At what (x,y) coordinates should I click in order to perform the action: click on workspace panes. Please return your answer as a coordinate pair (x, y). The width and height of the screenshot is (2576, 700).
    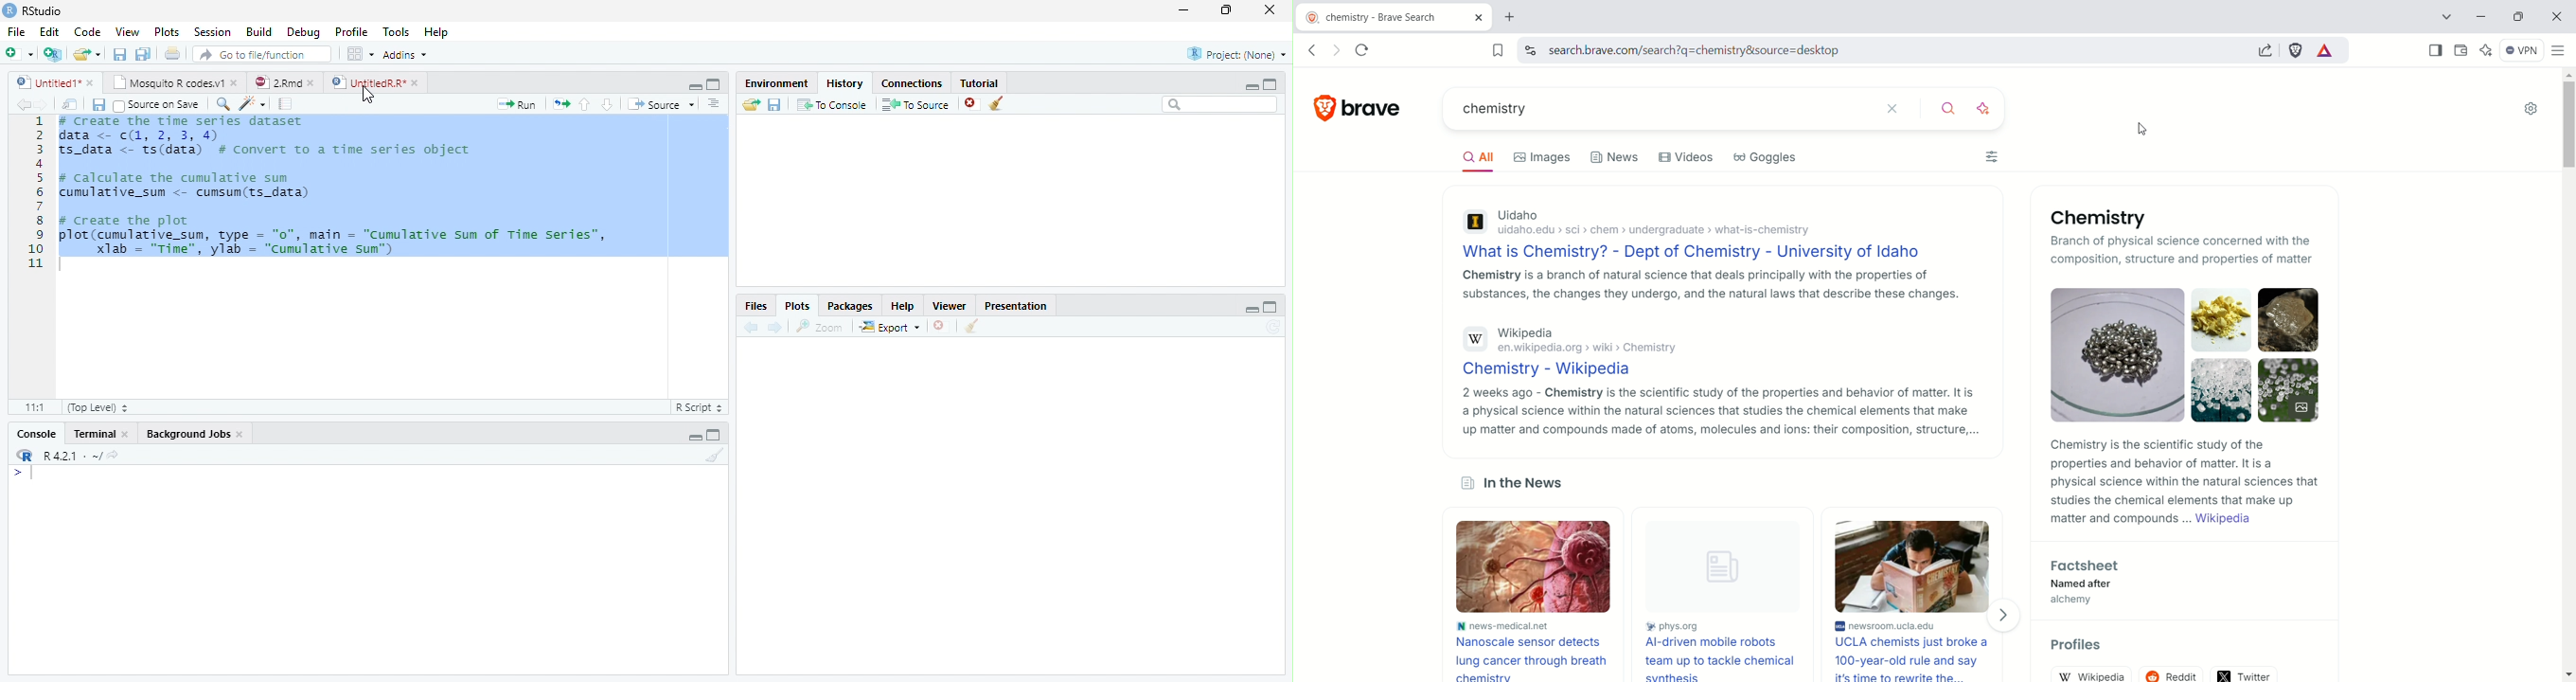
    Looking at the image, I should click on (361, 58).